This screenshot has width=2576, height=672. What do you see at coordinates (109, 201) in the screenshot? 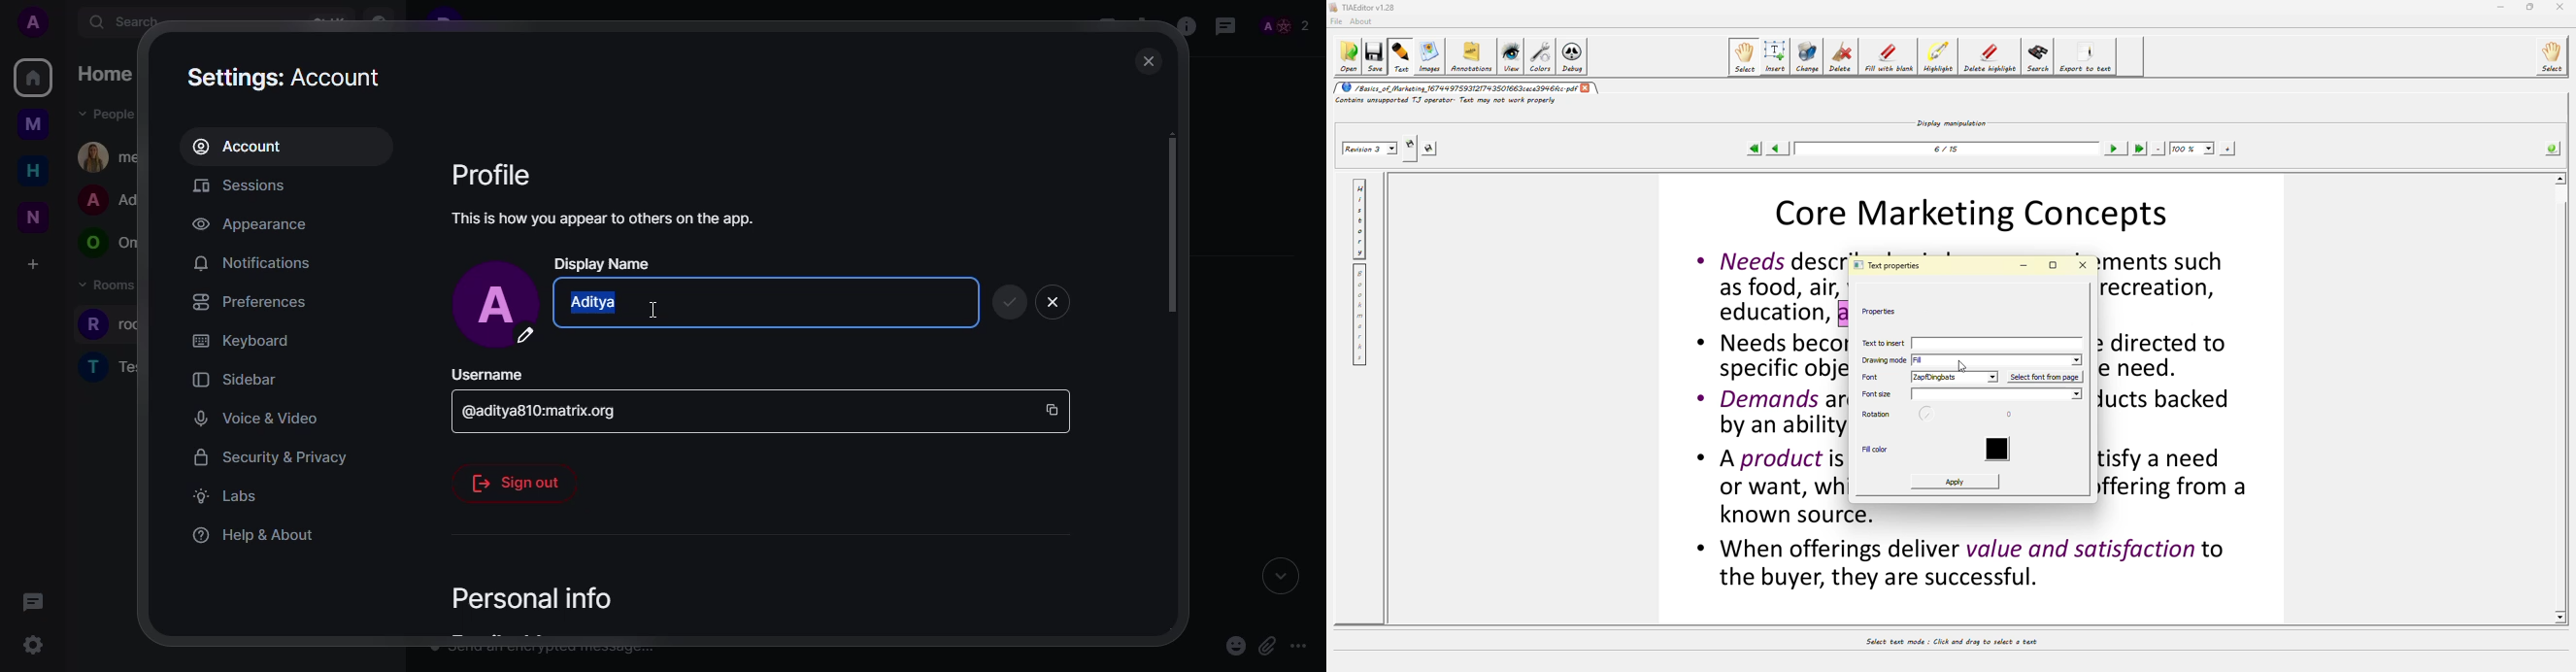
I see `people` at bounding box center [109, 201].